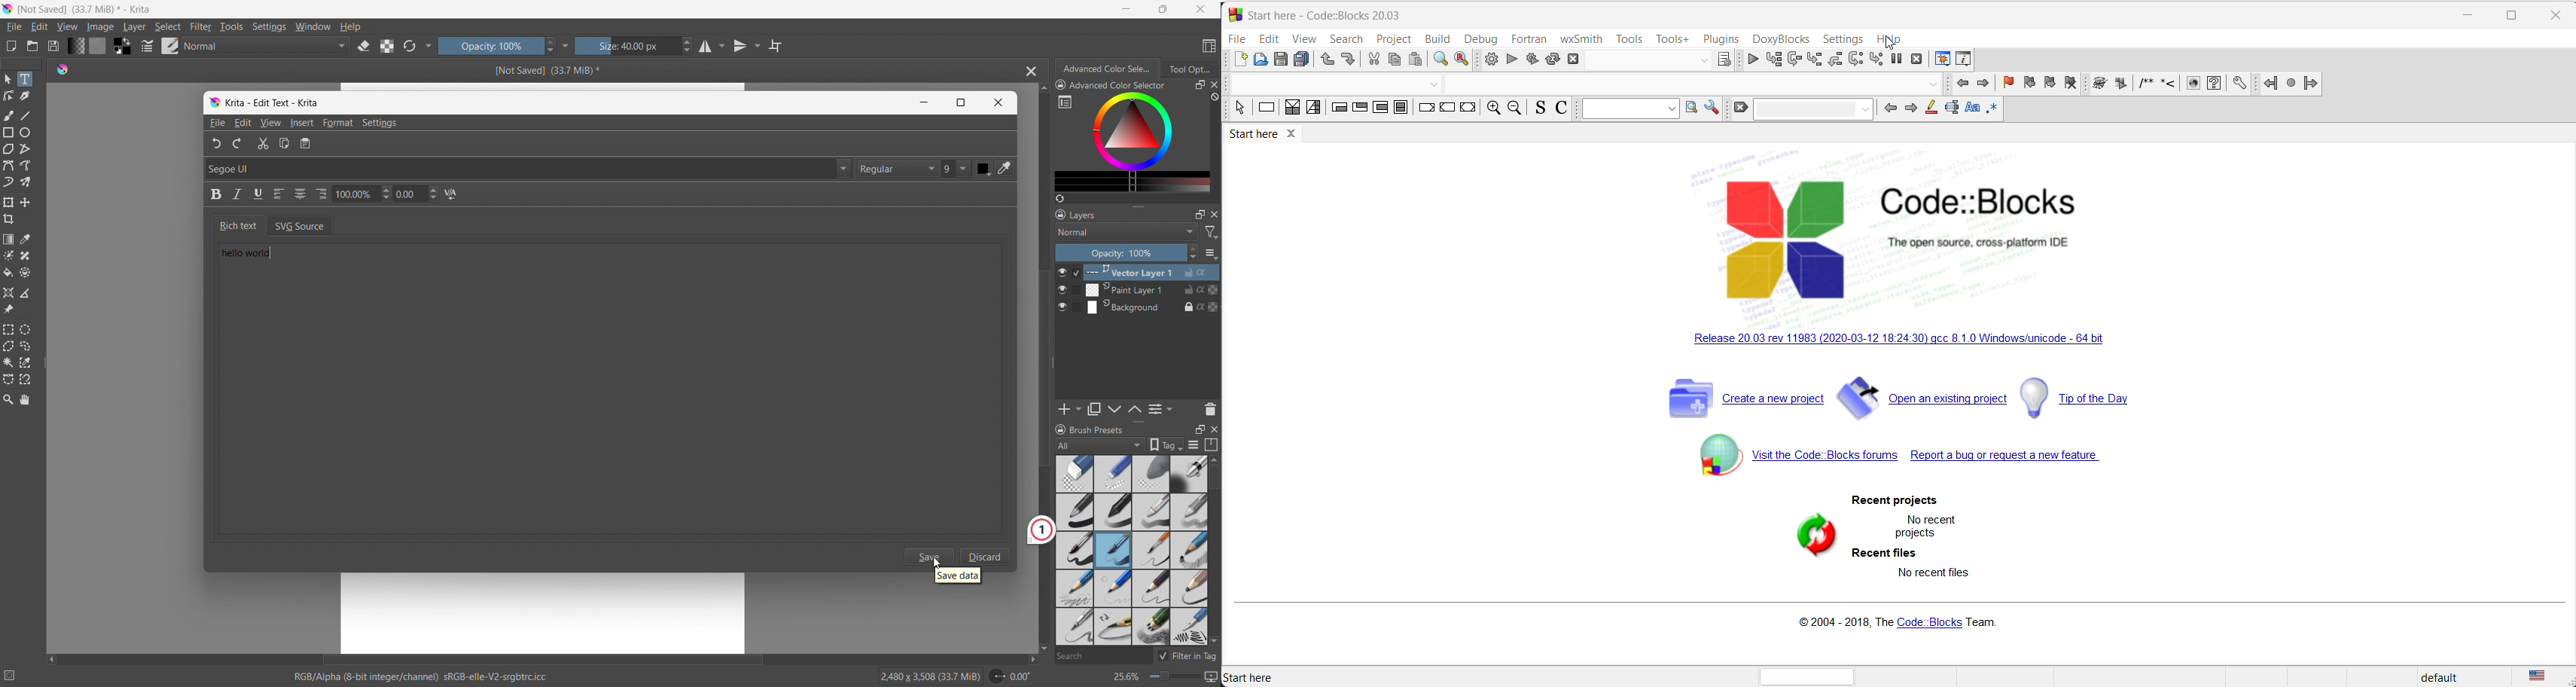  What do you see at coordinates (1301, 62) in the screenshot?
I see `save all` at bounding box center [1301, 62].